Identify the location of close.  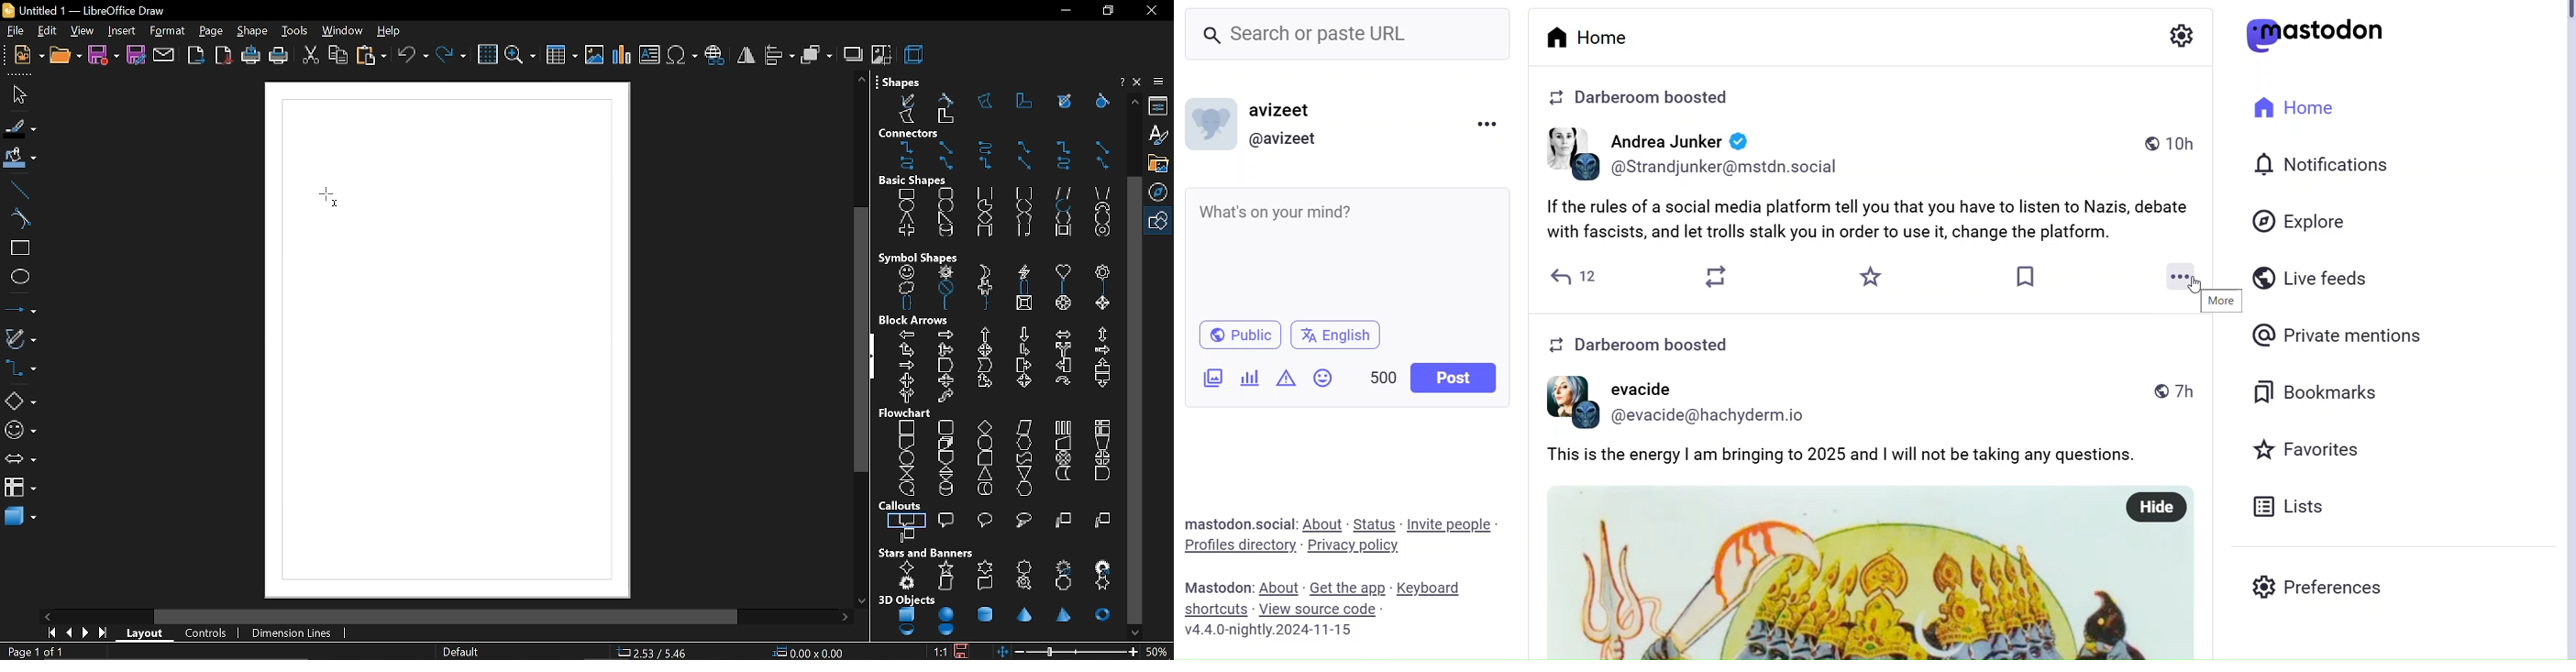
(1151, 10).